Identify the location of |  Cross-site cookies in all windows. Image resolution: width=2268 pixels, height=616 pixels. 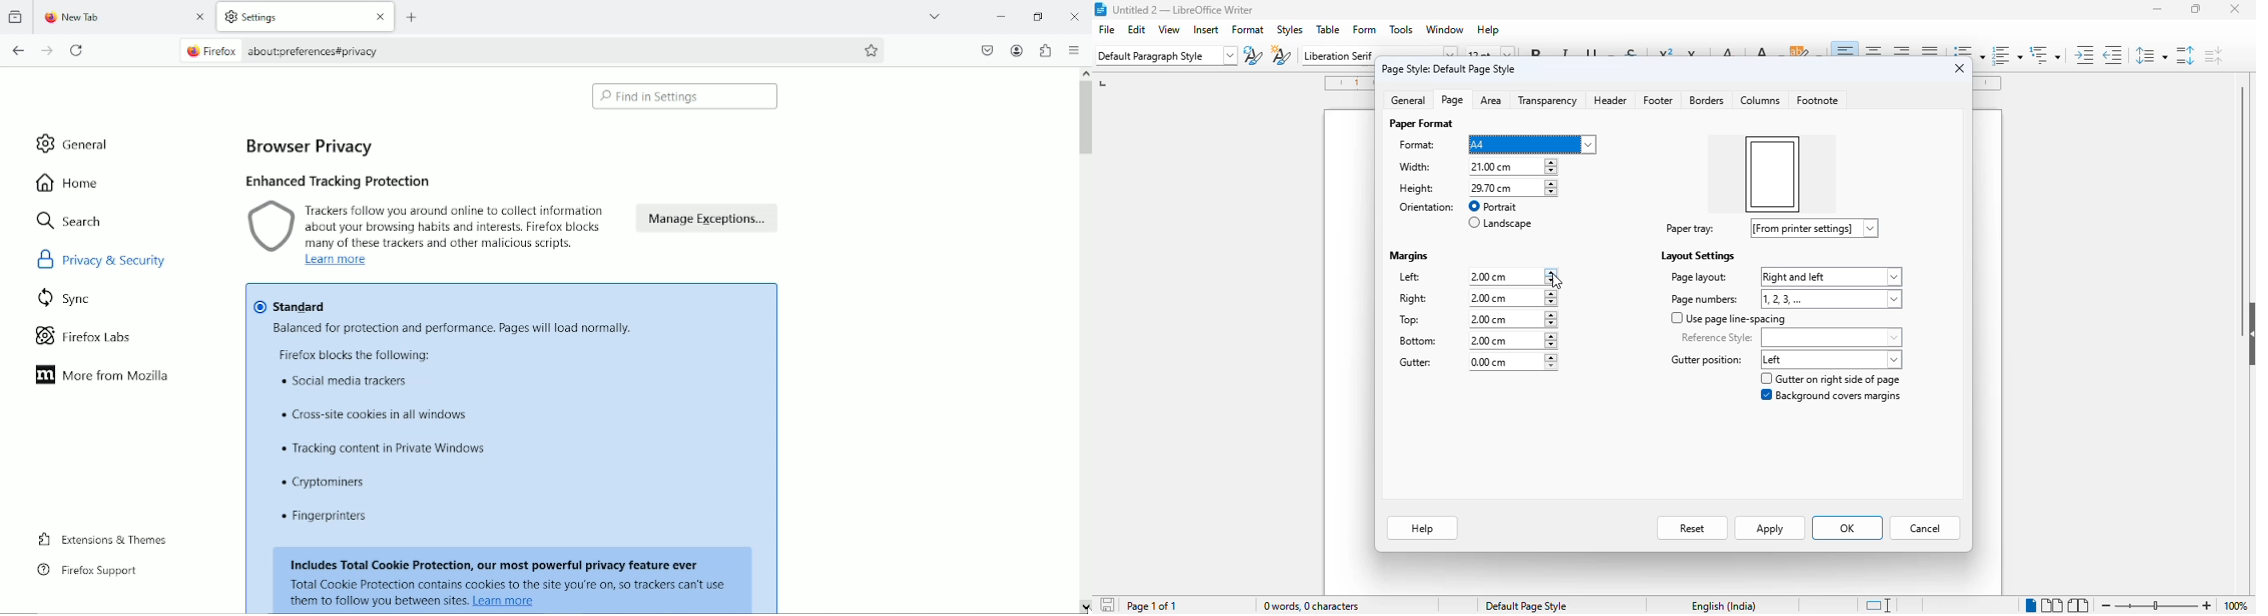
(376, 417).